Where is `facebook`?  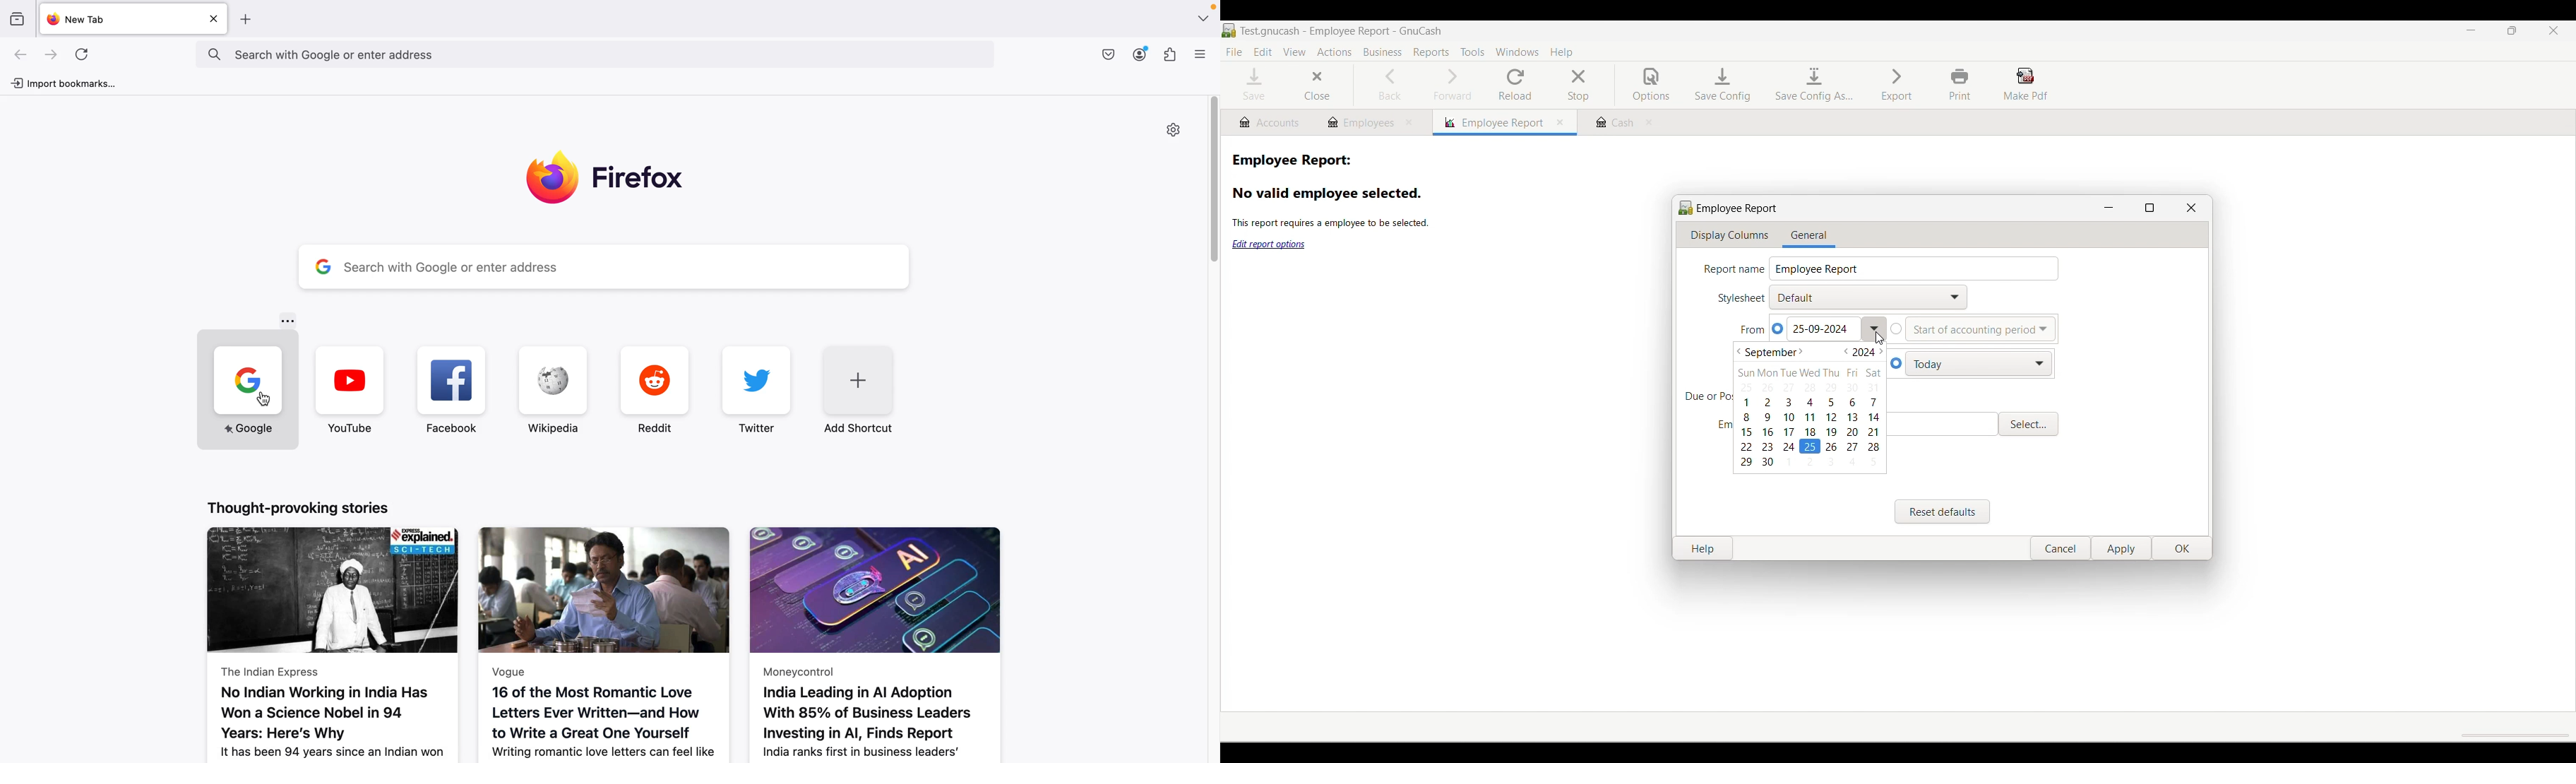
facebook is located at coordinates (451, 389).